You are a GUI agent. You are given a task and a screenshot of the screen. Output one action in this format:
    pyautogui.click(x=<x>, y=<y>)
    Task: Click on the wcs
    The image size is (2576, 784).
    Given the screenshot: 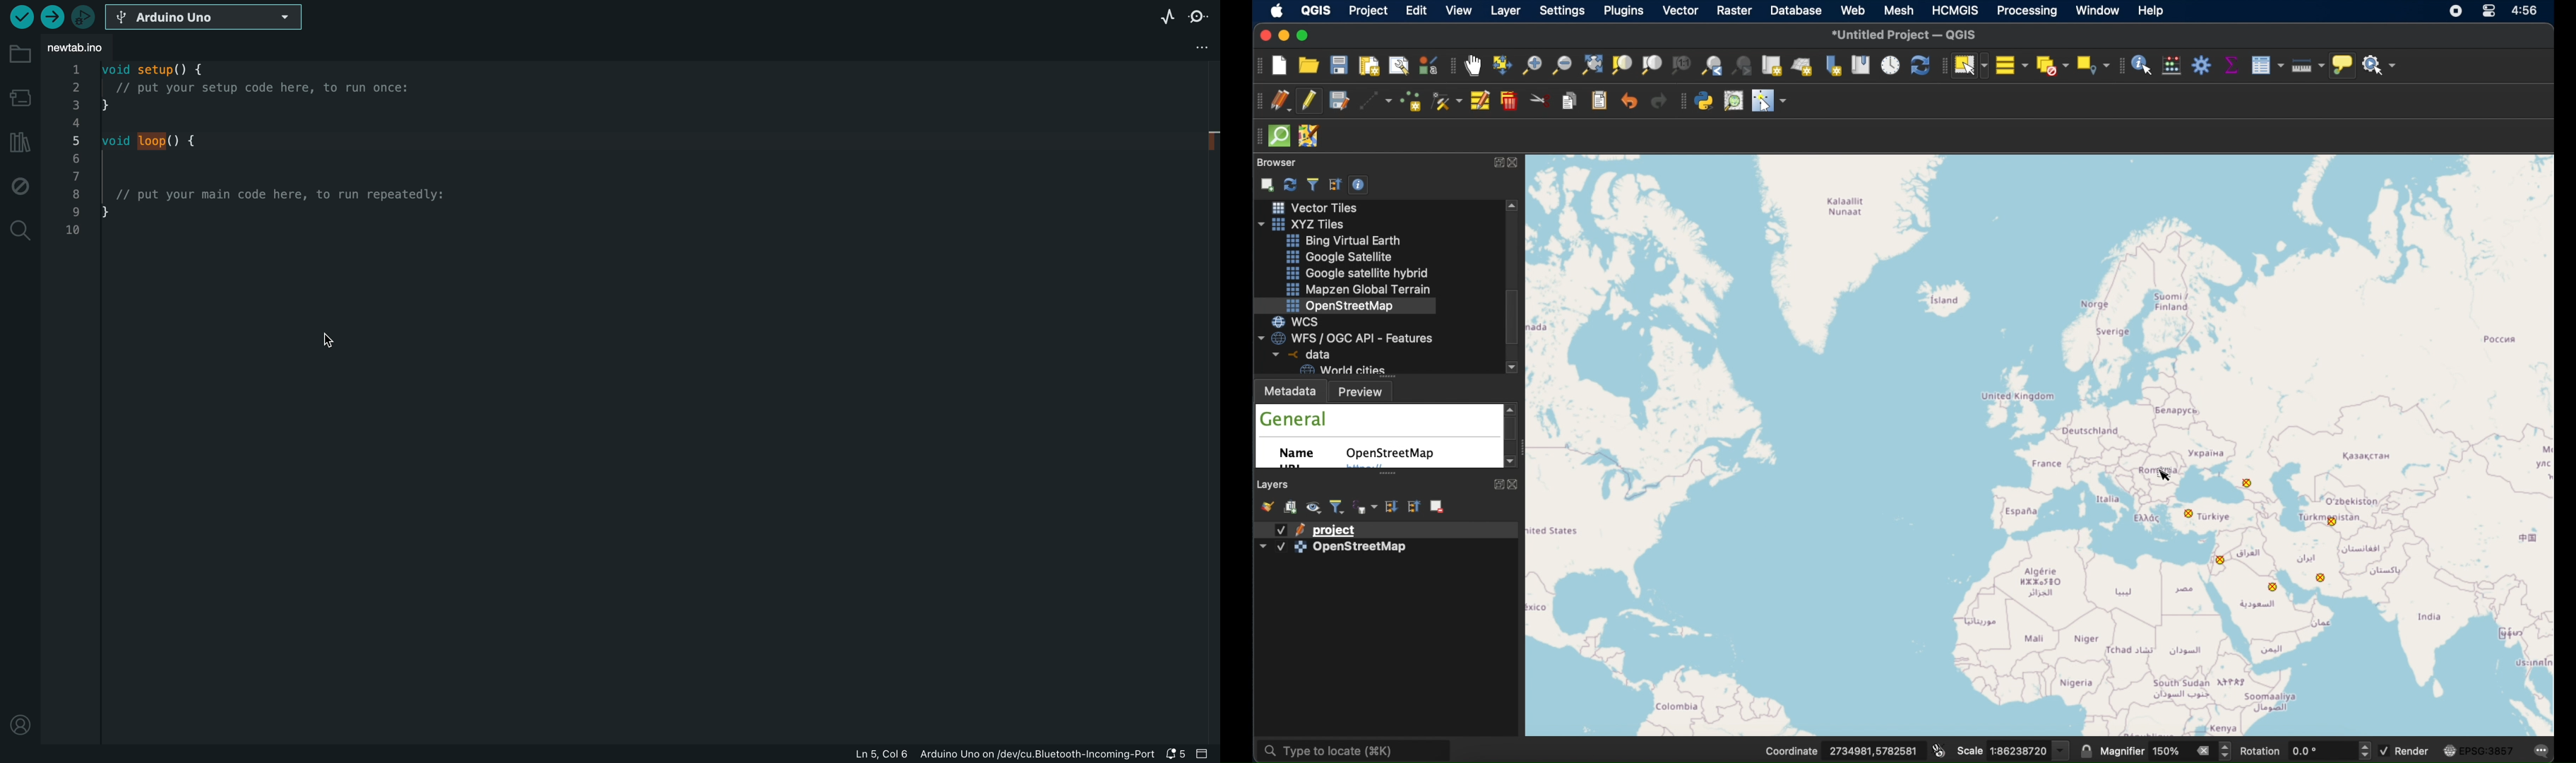 What is the action you would take?
    pyautogui.click(x=1302, y=321)
    